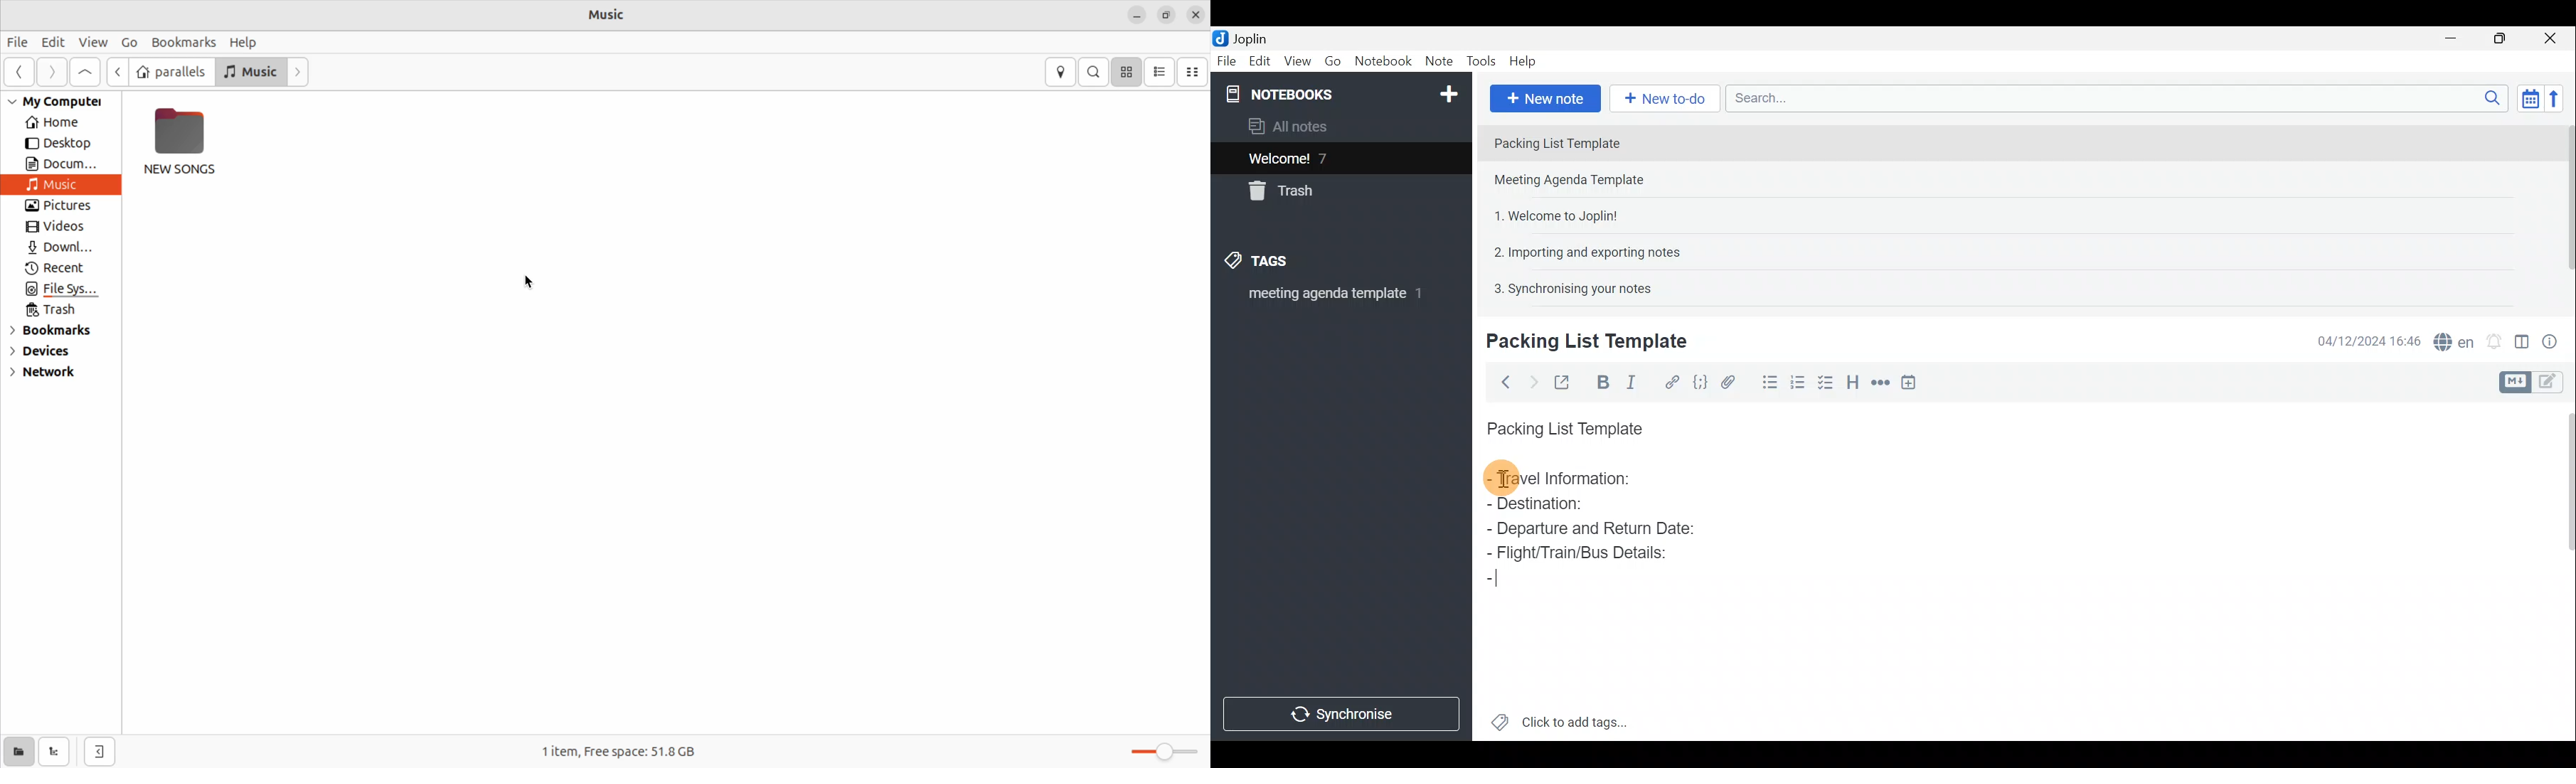  Describe the element at coordinates (1279, 263) in the screenshot. I see `Tags` at that location.